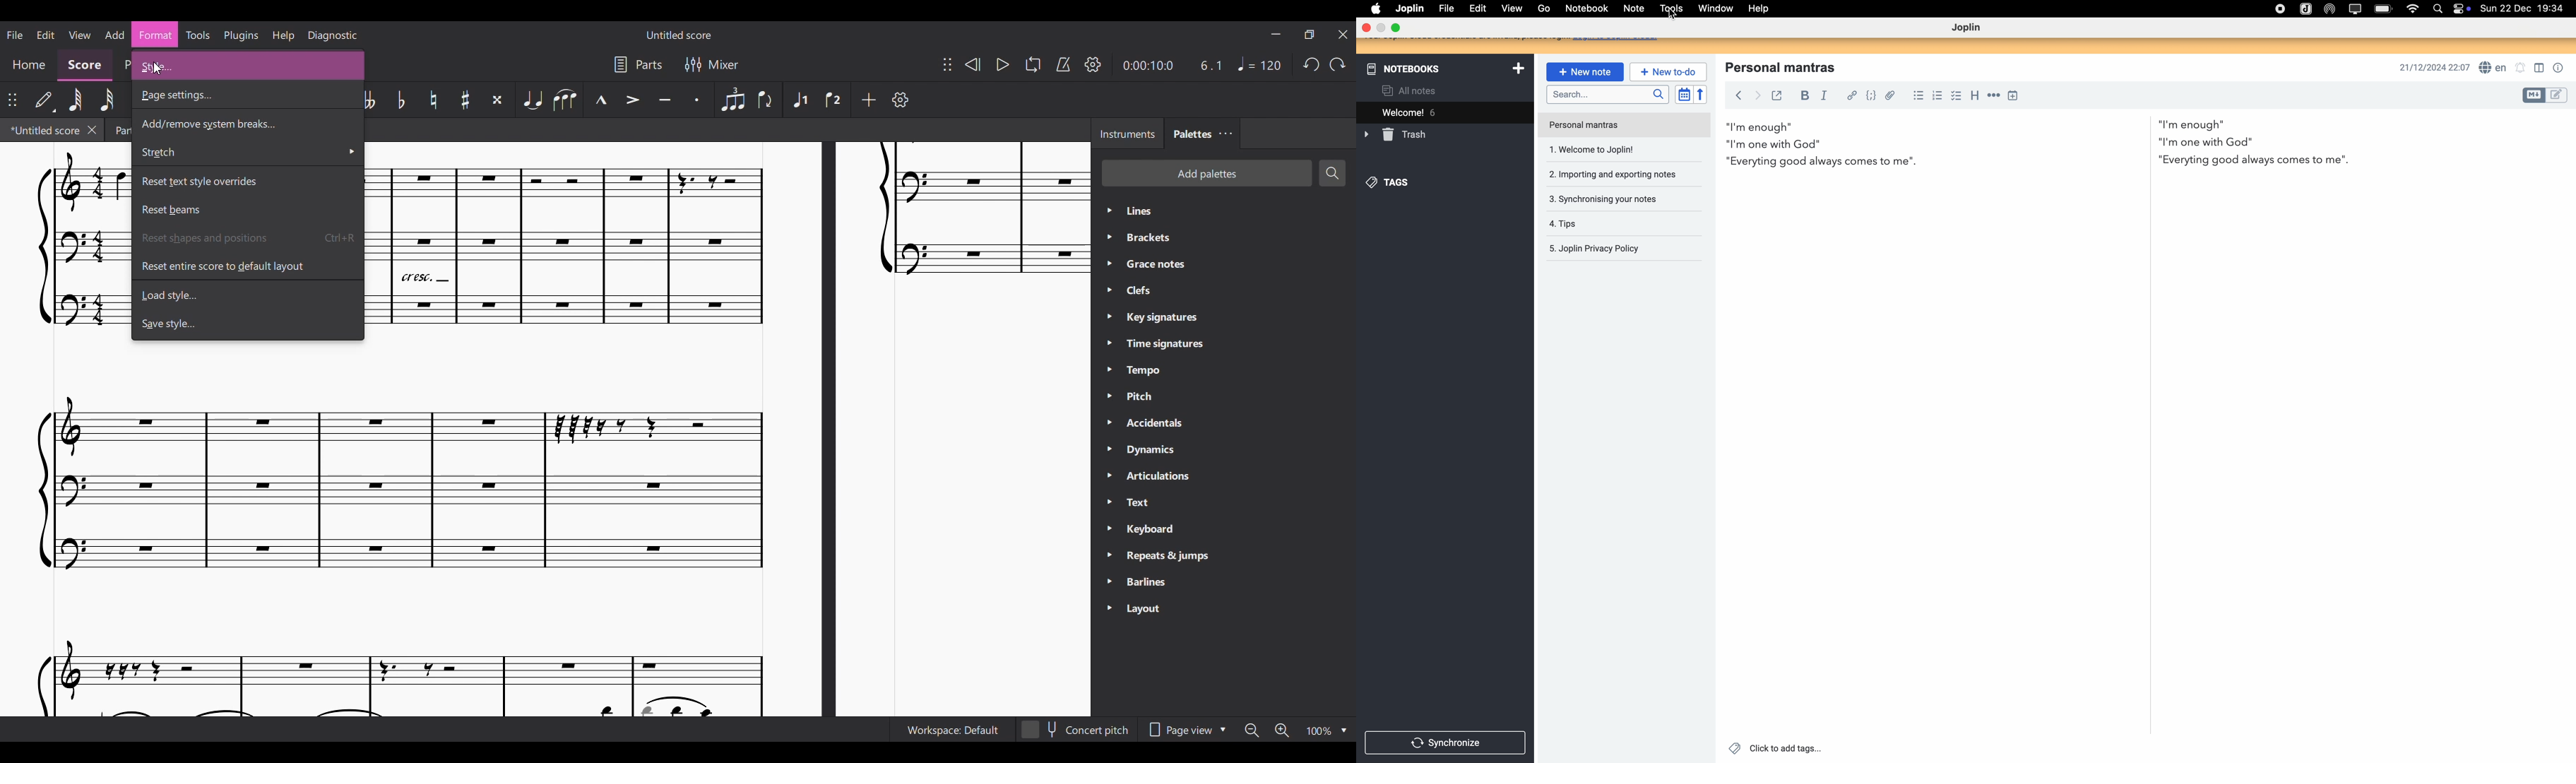  Describe the element at coordinates (247, 210) in the screenshot. I see `Reset beams` at that location.